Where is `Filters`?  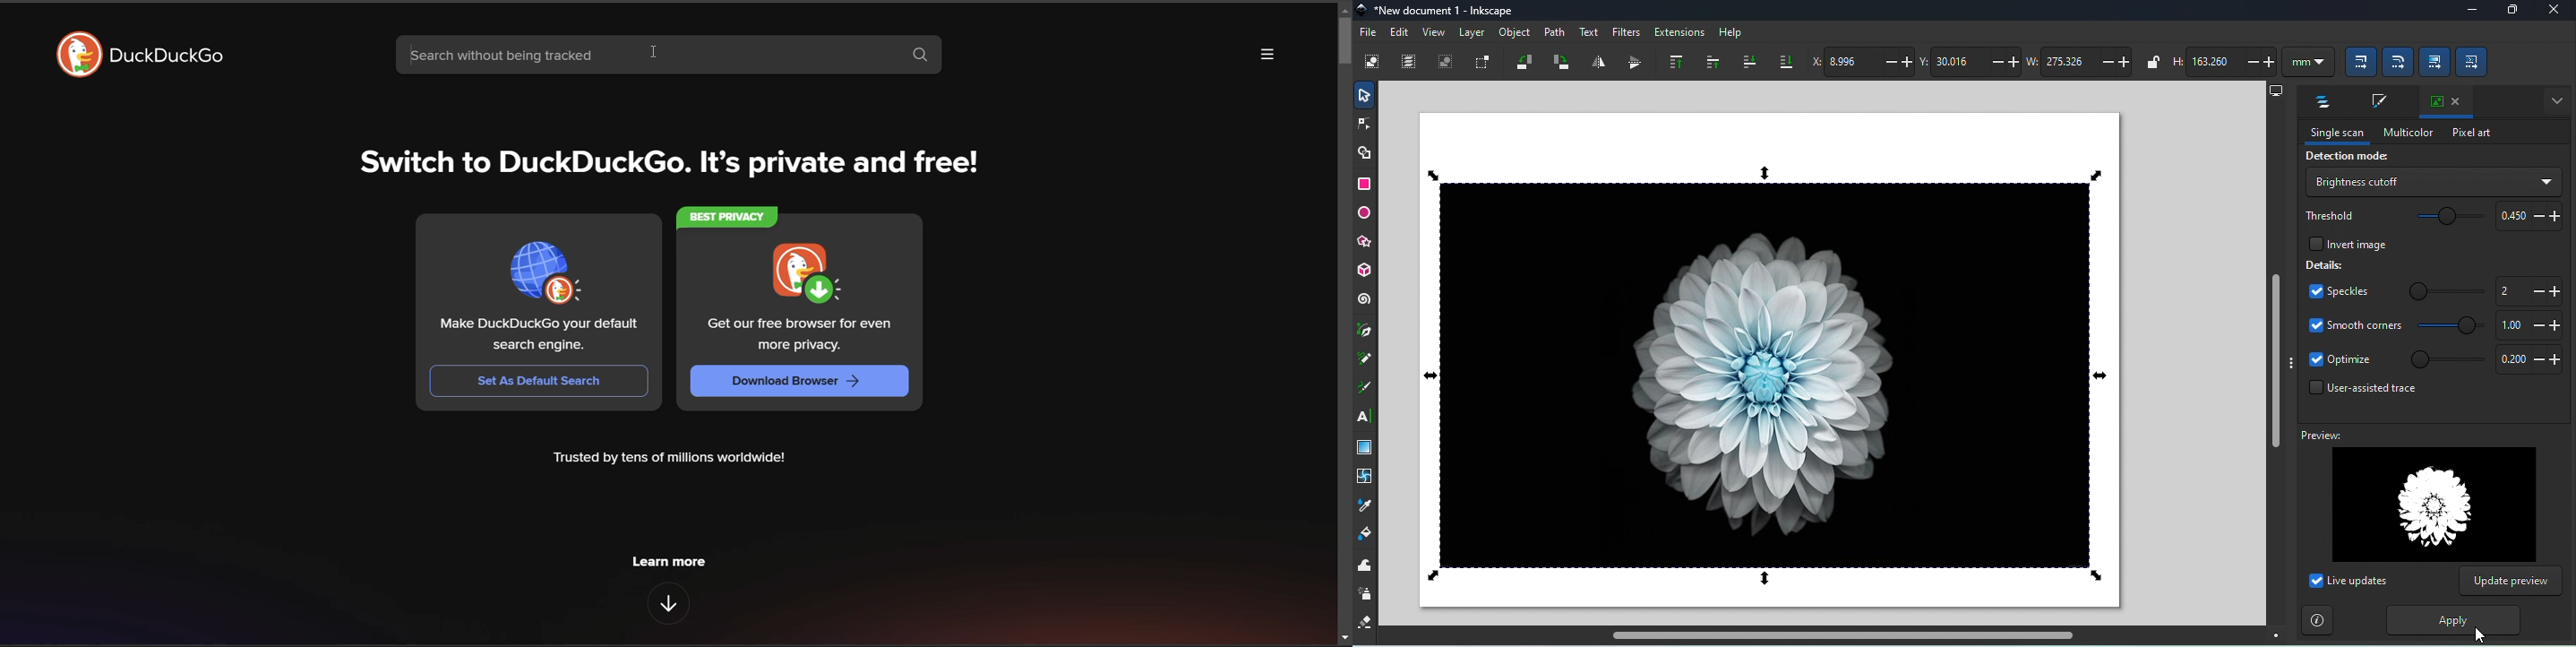
Filters is located at coordinates (1627, 30).